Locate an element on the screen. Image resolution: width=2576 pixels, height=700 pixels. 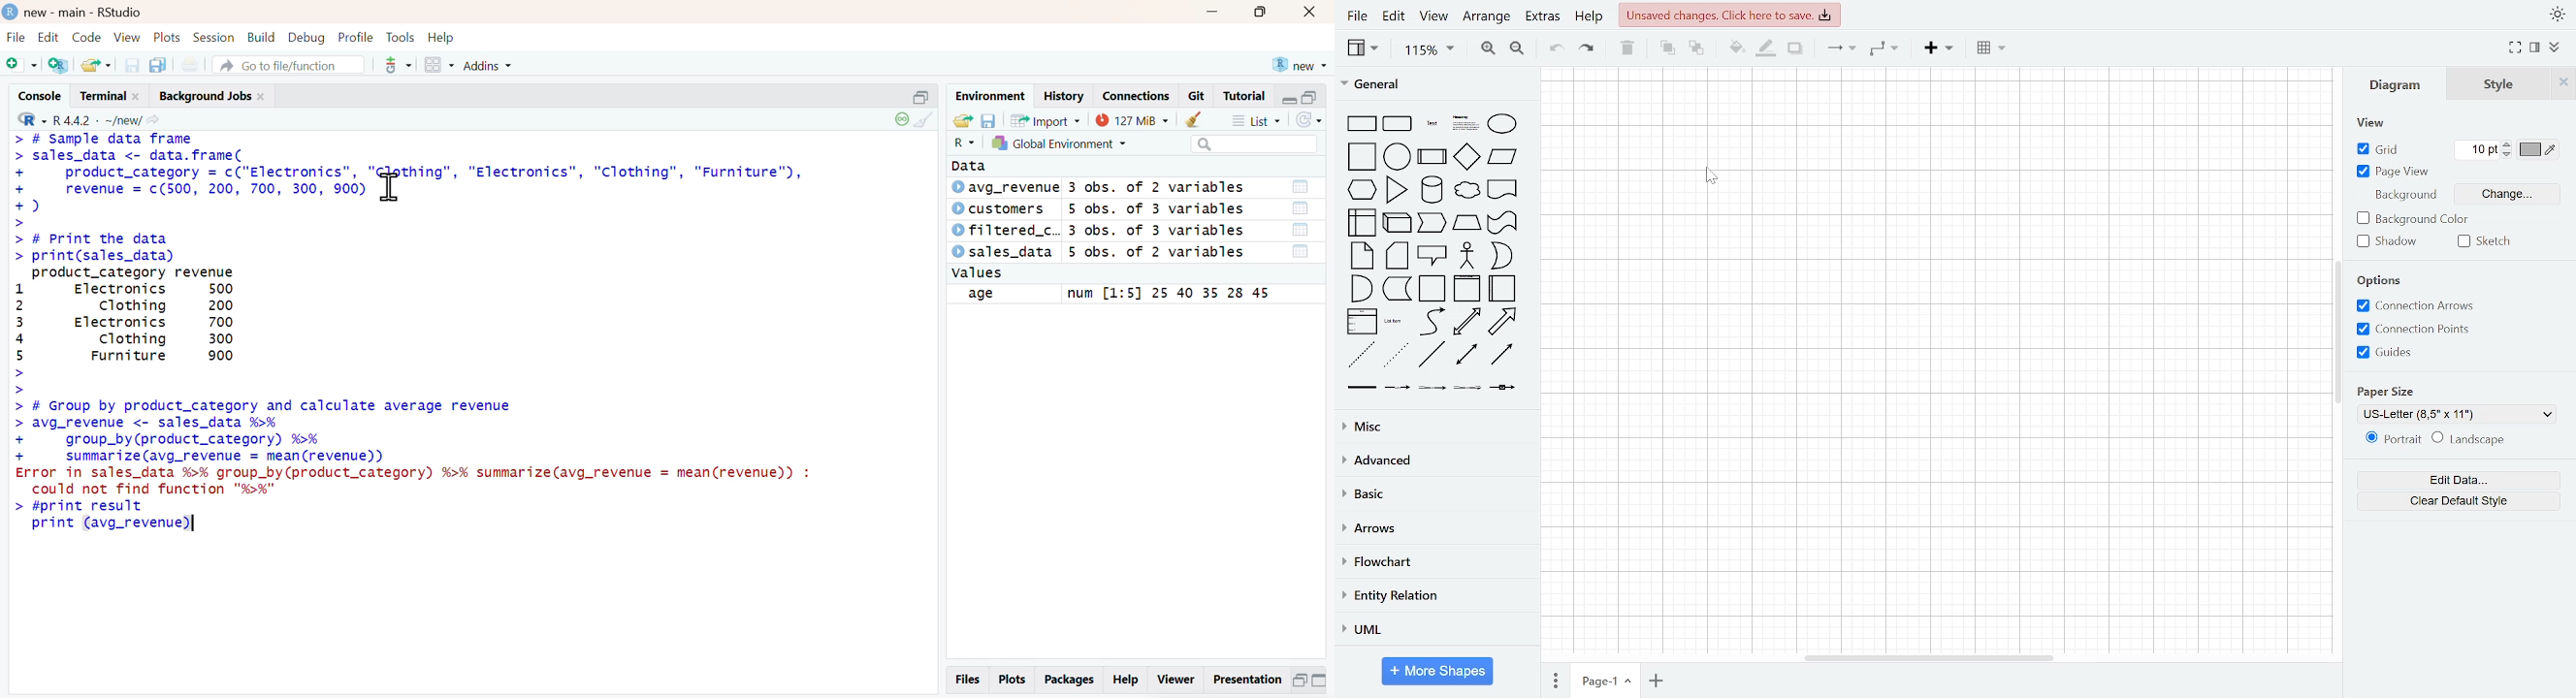
Print the current file is located at coordinates (188, 65).